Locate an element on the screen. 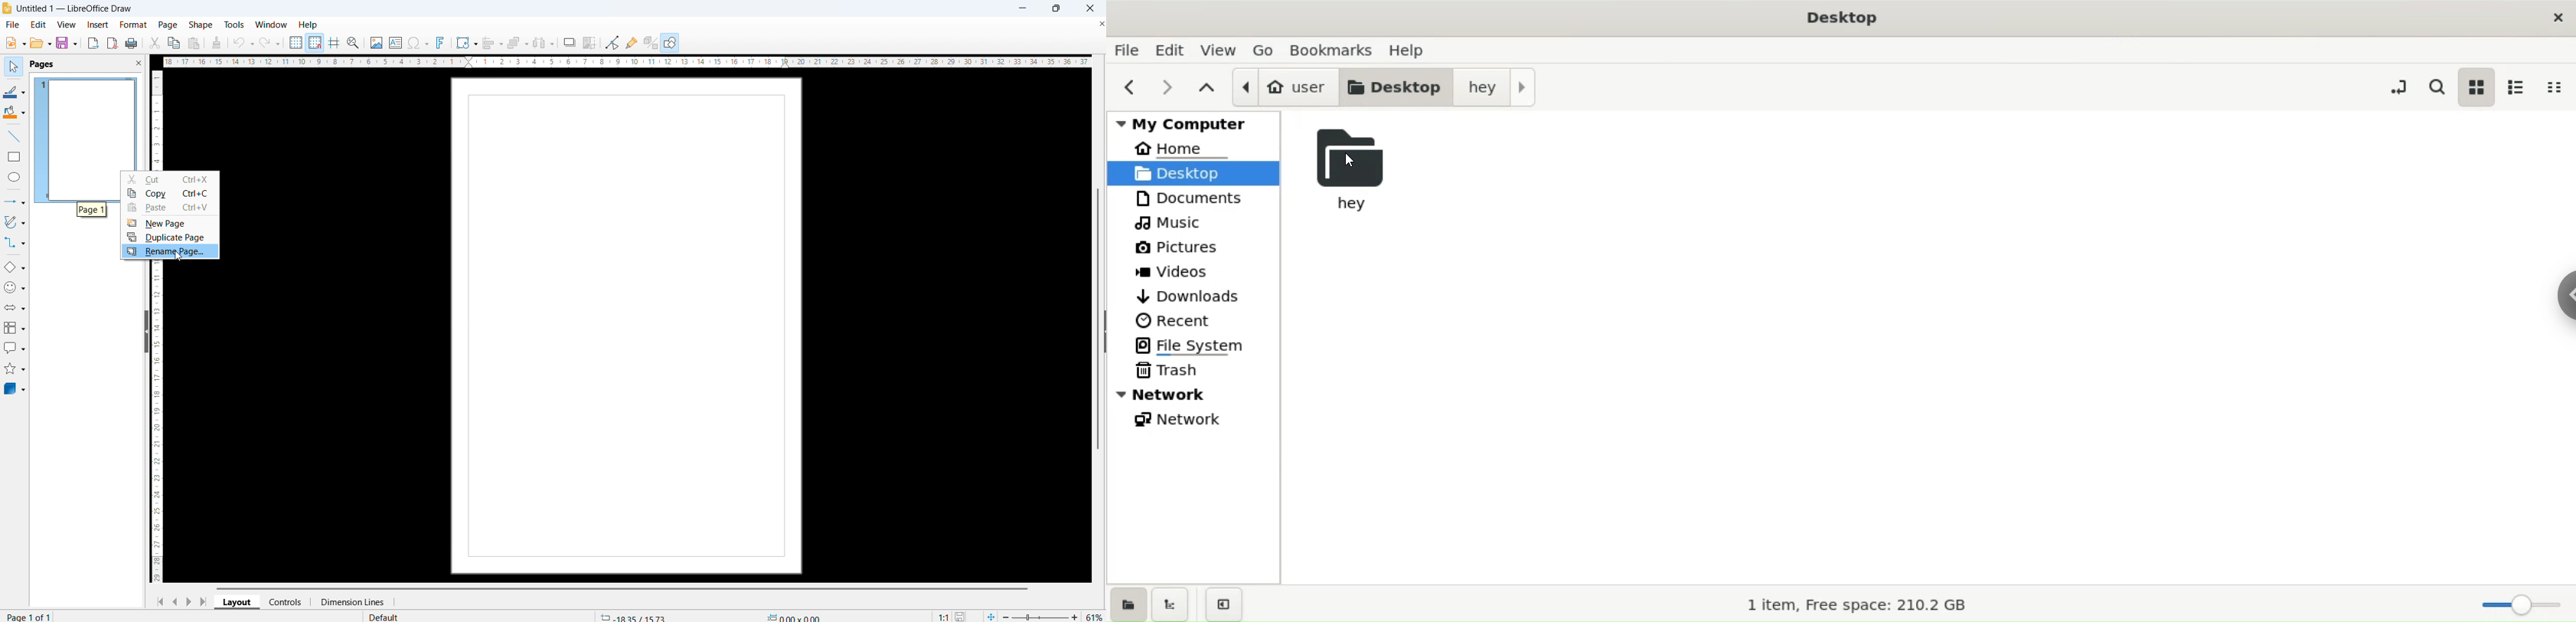 This screenshot has height=644, width=2576. page is located at coordinates (168, 25).